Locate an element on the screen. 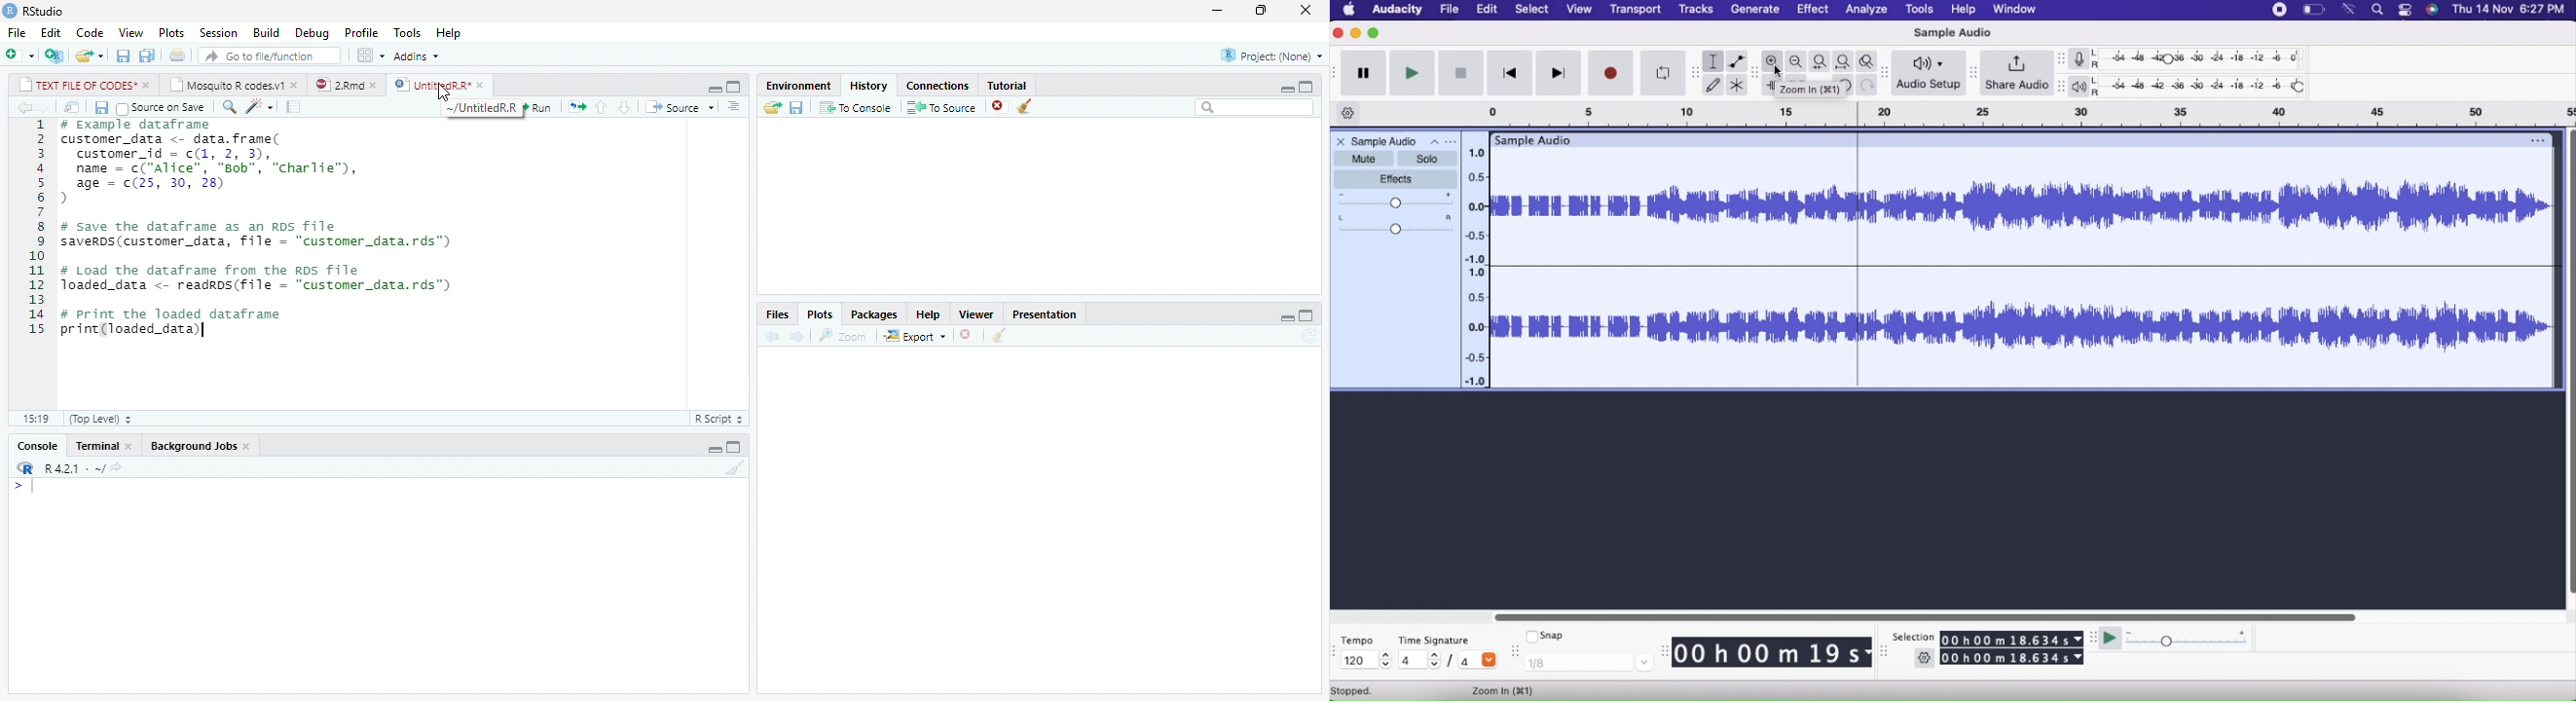 This screenshot has width=2576, height=728. Edit is located at coordinates (1489, 9).